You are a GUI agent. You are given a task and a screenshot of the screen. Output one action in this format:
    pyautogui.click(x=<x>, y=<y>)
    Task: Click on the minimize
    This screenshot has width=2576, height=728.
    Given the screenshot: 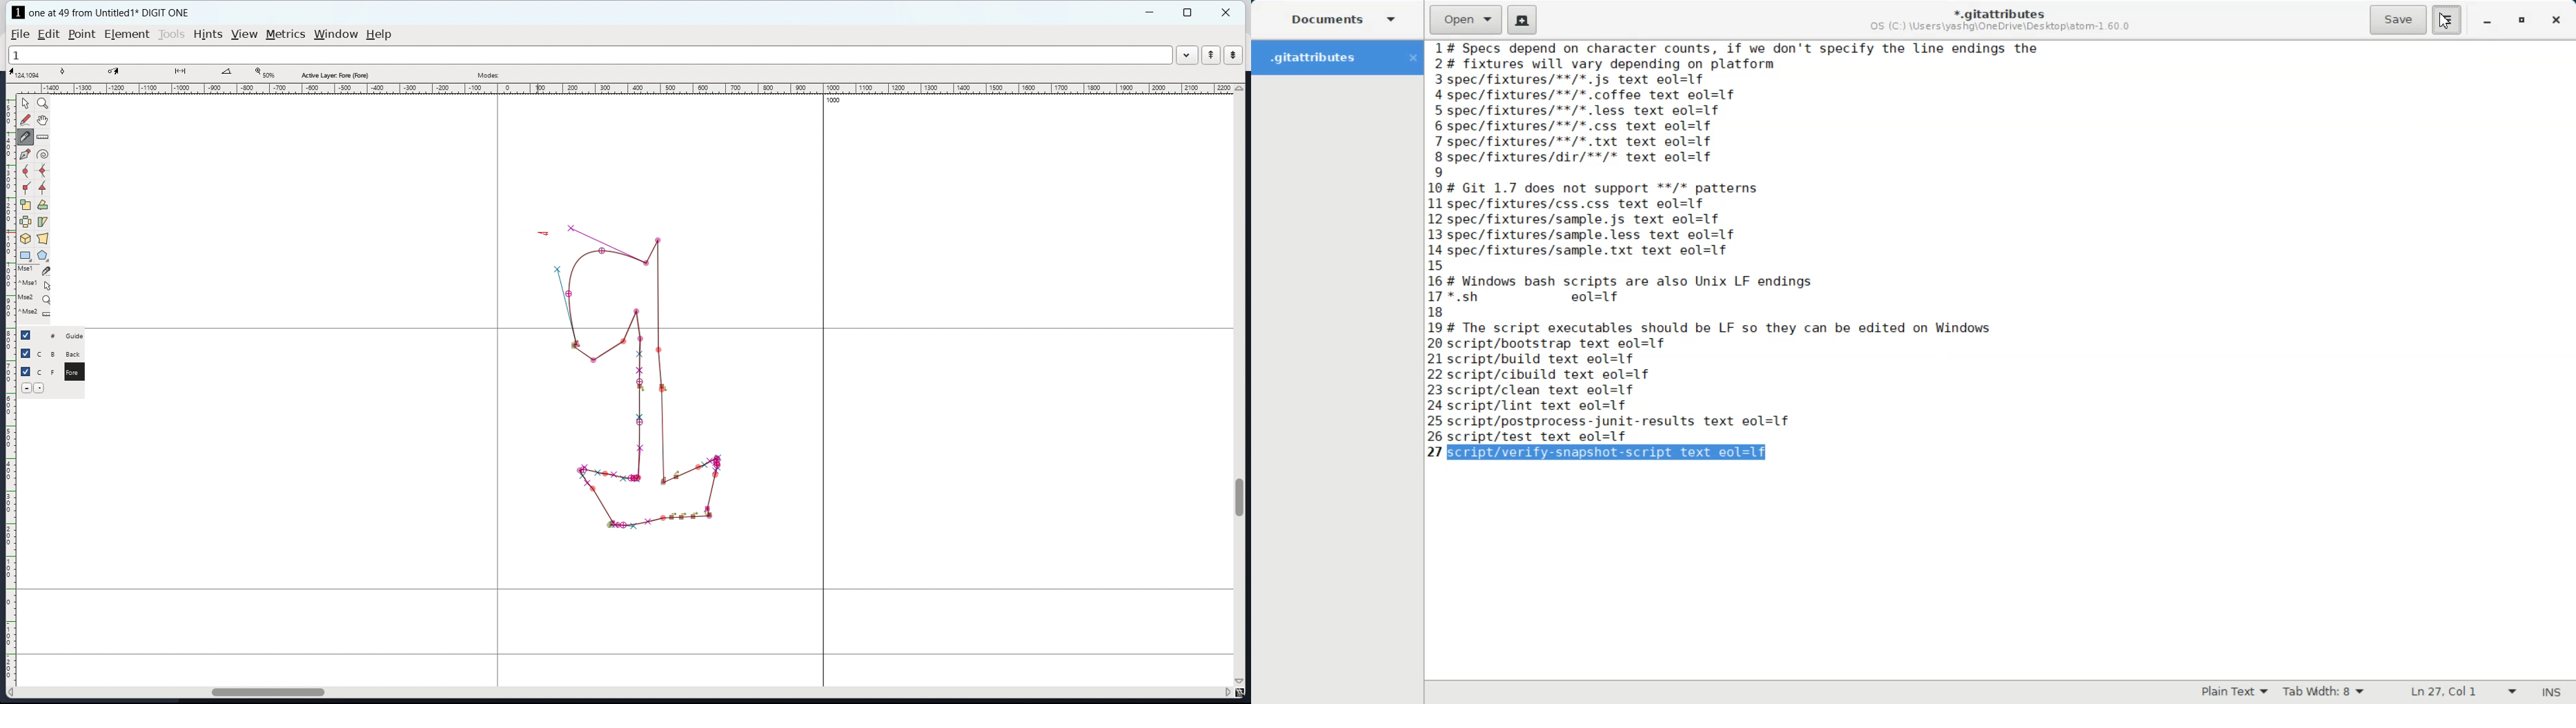 What is the action you would take?
    pyautogui.click(x=1152, y=12)
    